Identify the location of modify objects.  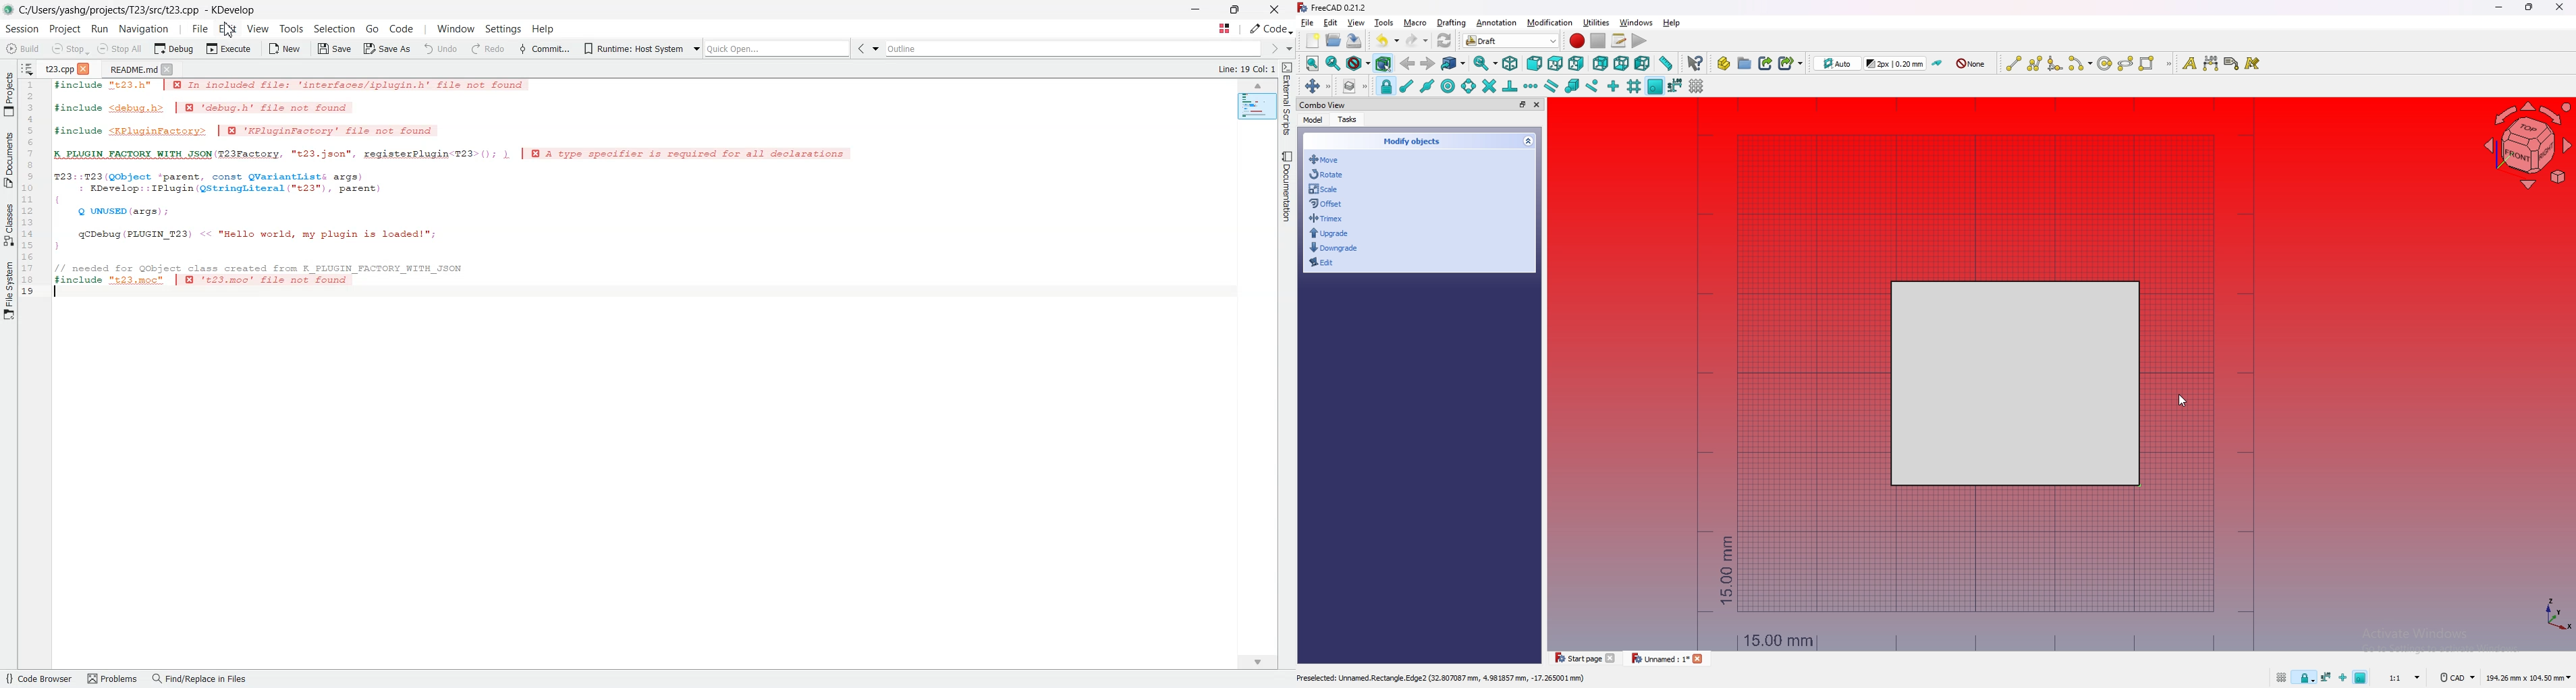
(1420, 139).